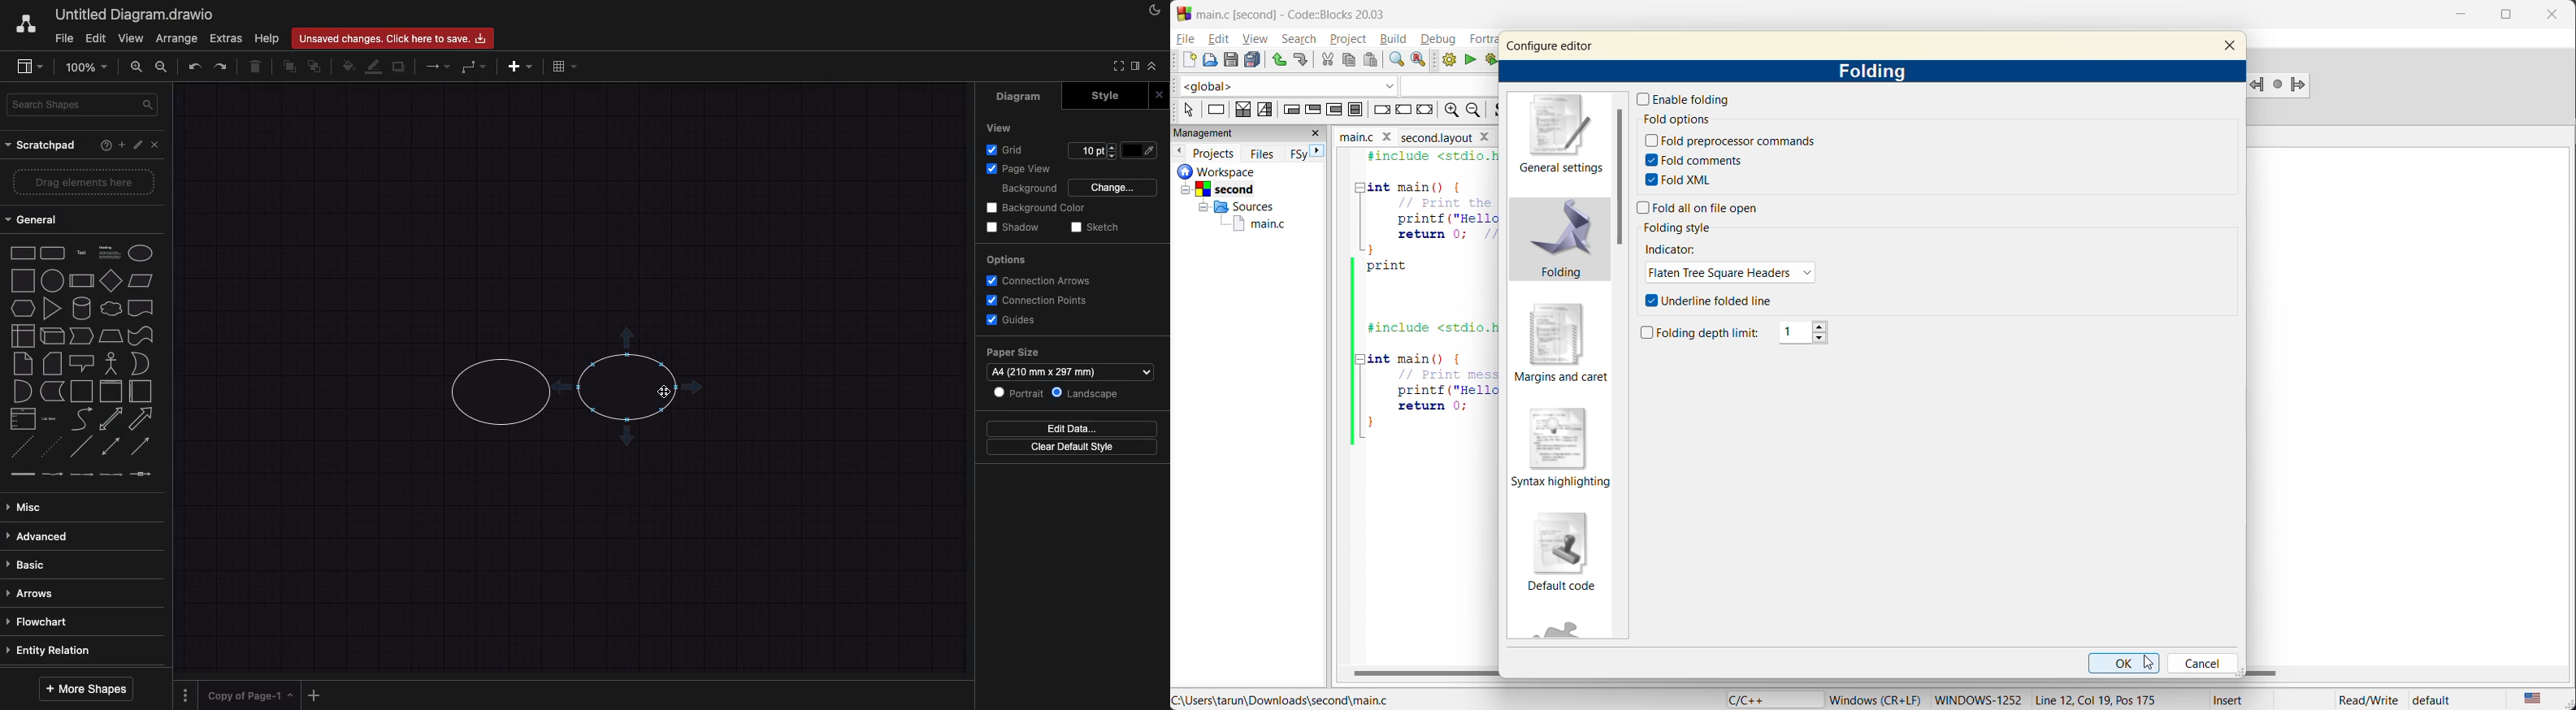  What do you see at coordinates (52, 364) in the screenshot?
I see `card` at bounding box center [52, 364].